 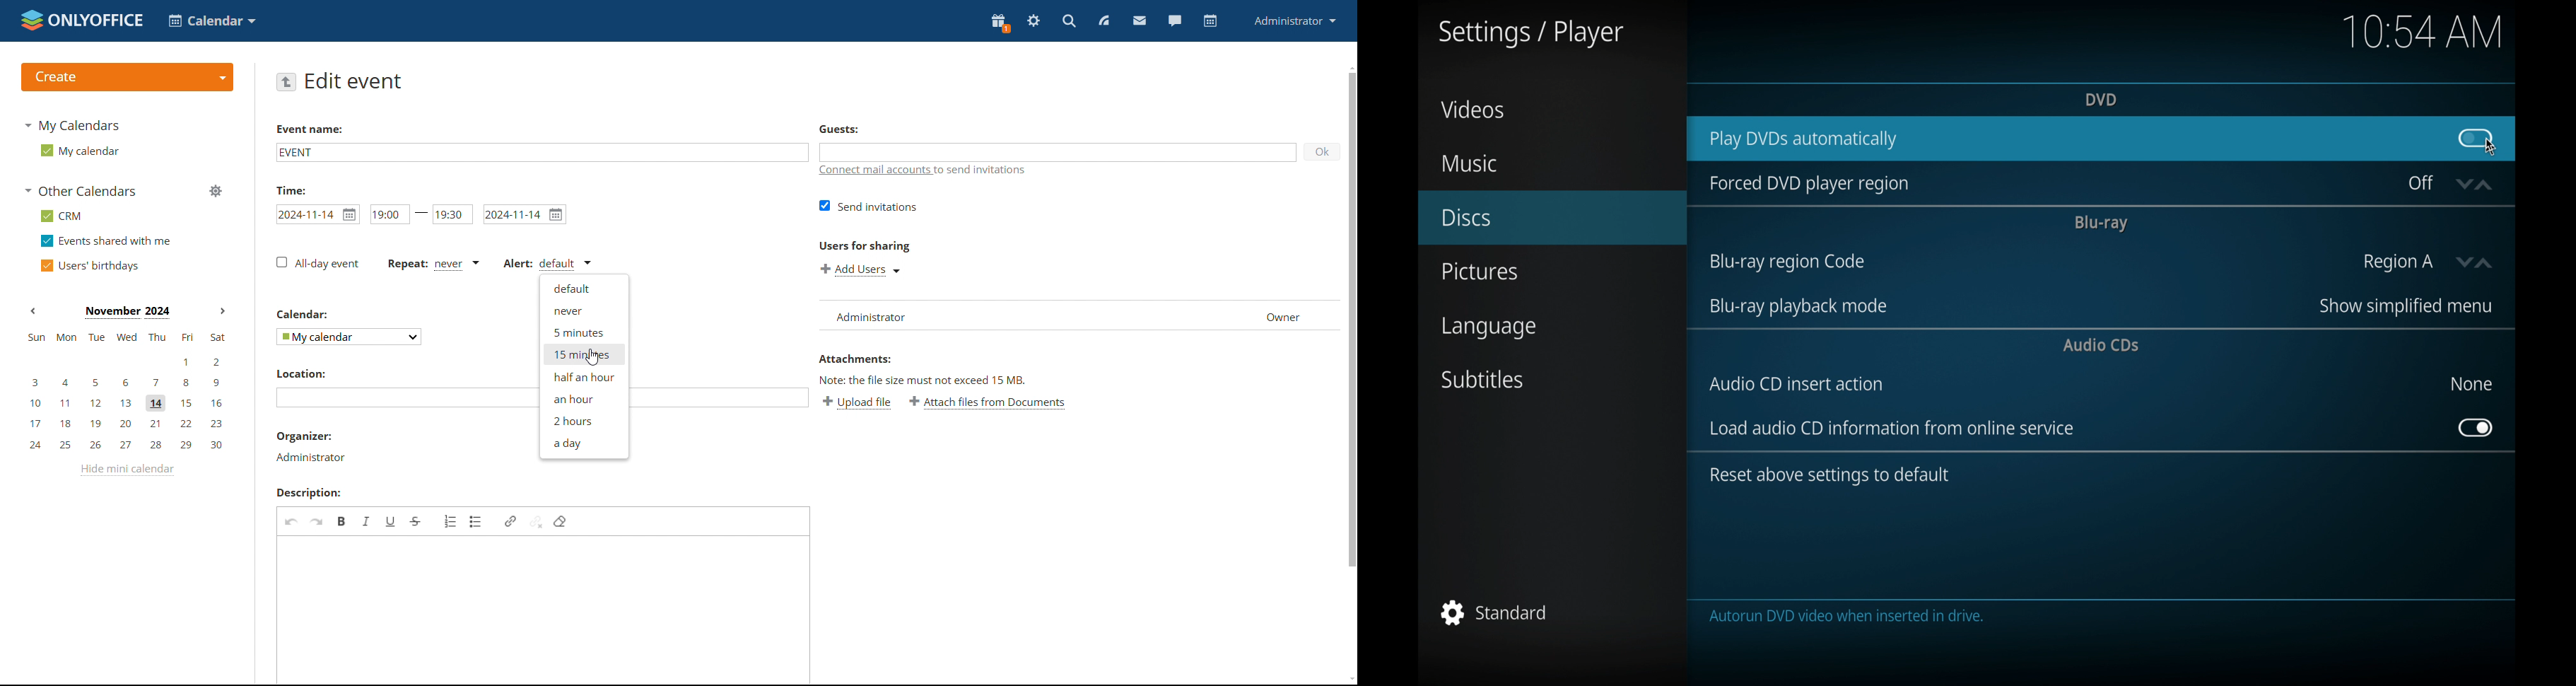 What do you see at coordinates (1468, 164) in the screenshot?
I see `music` at bounding box center [1468, 164].